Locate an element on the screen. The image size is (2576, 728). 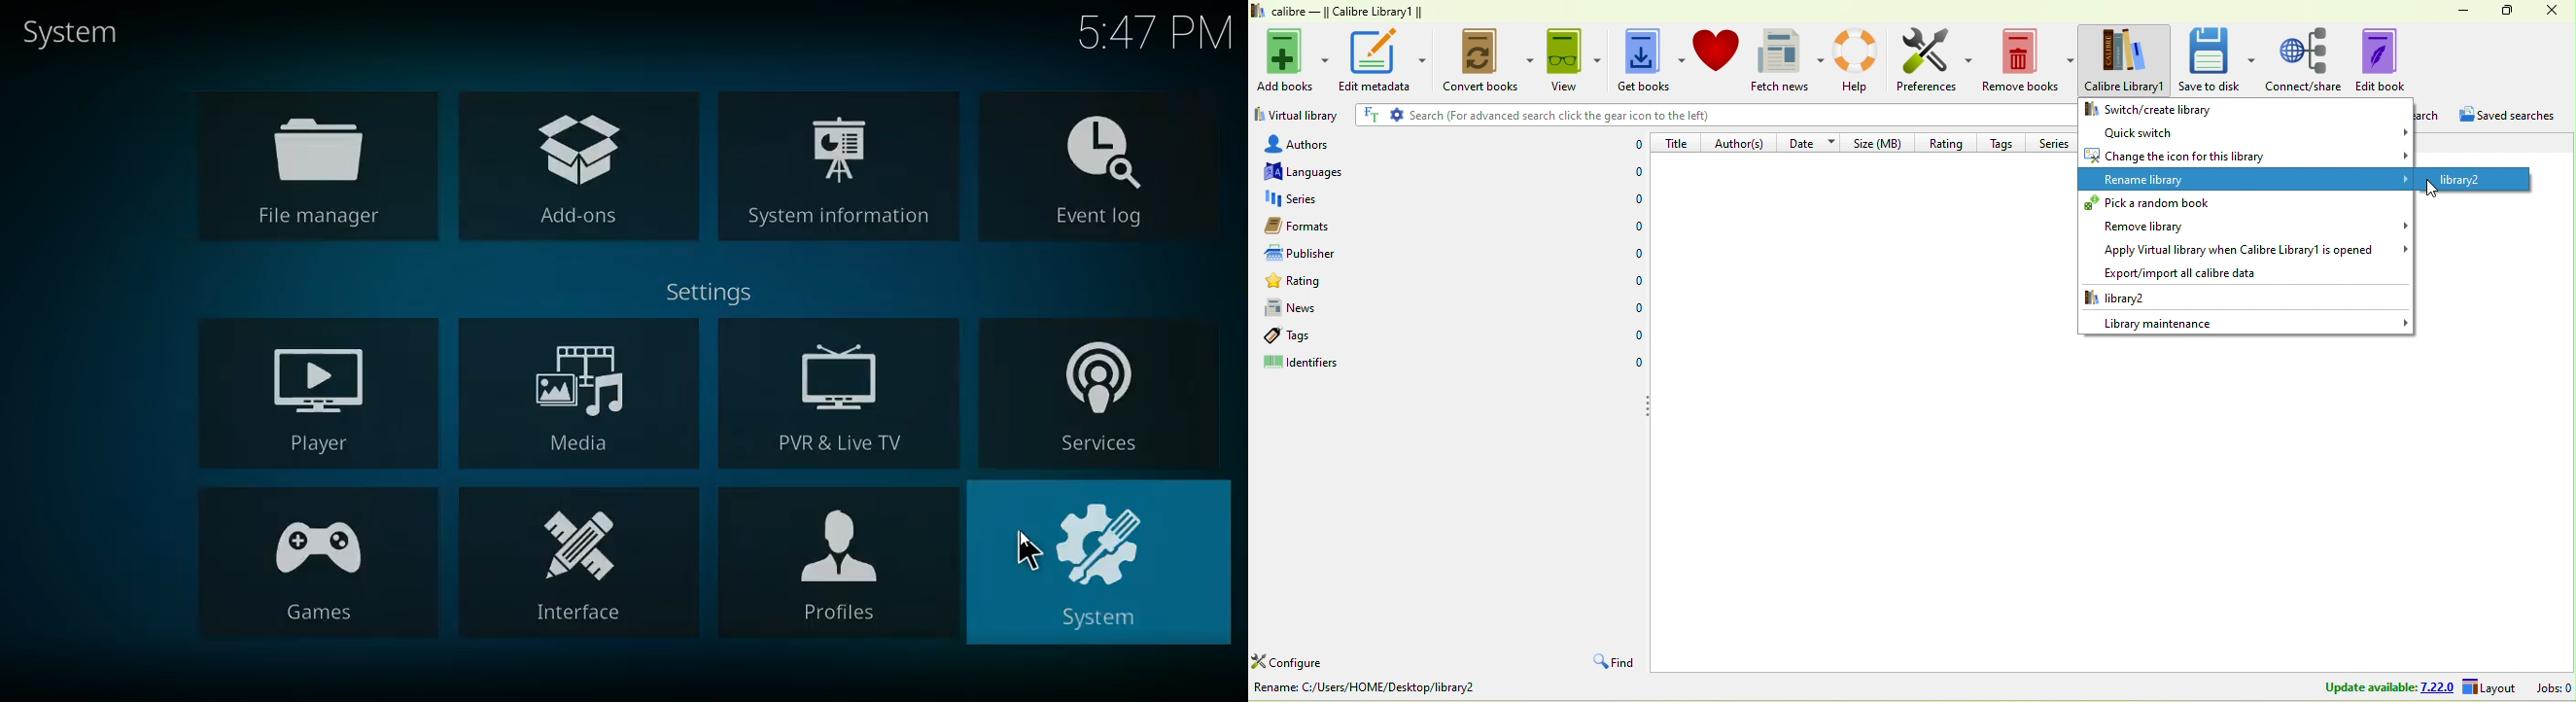
system is located at coordinates (92, 39).